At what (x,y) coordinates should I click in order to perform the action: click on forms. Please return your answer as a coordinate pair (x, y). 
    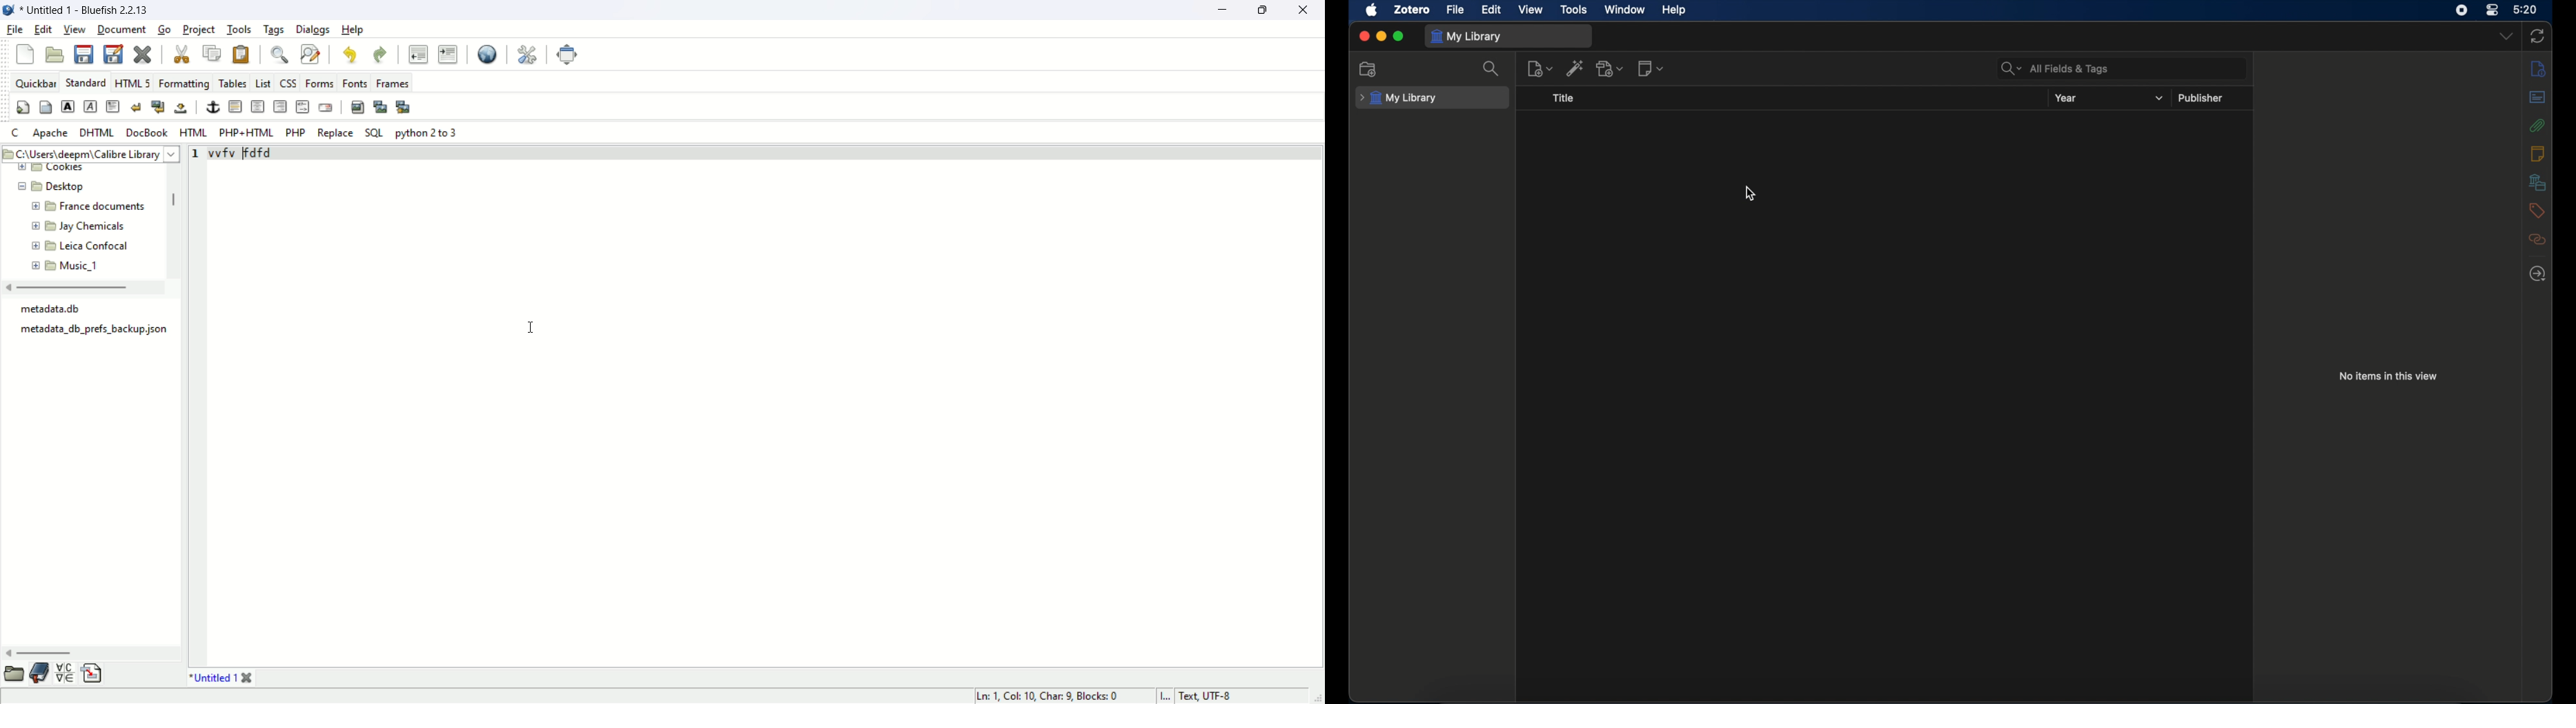
    Looking at the image, I should click on (319, 84).